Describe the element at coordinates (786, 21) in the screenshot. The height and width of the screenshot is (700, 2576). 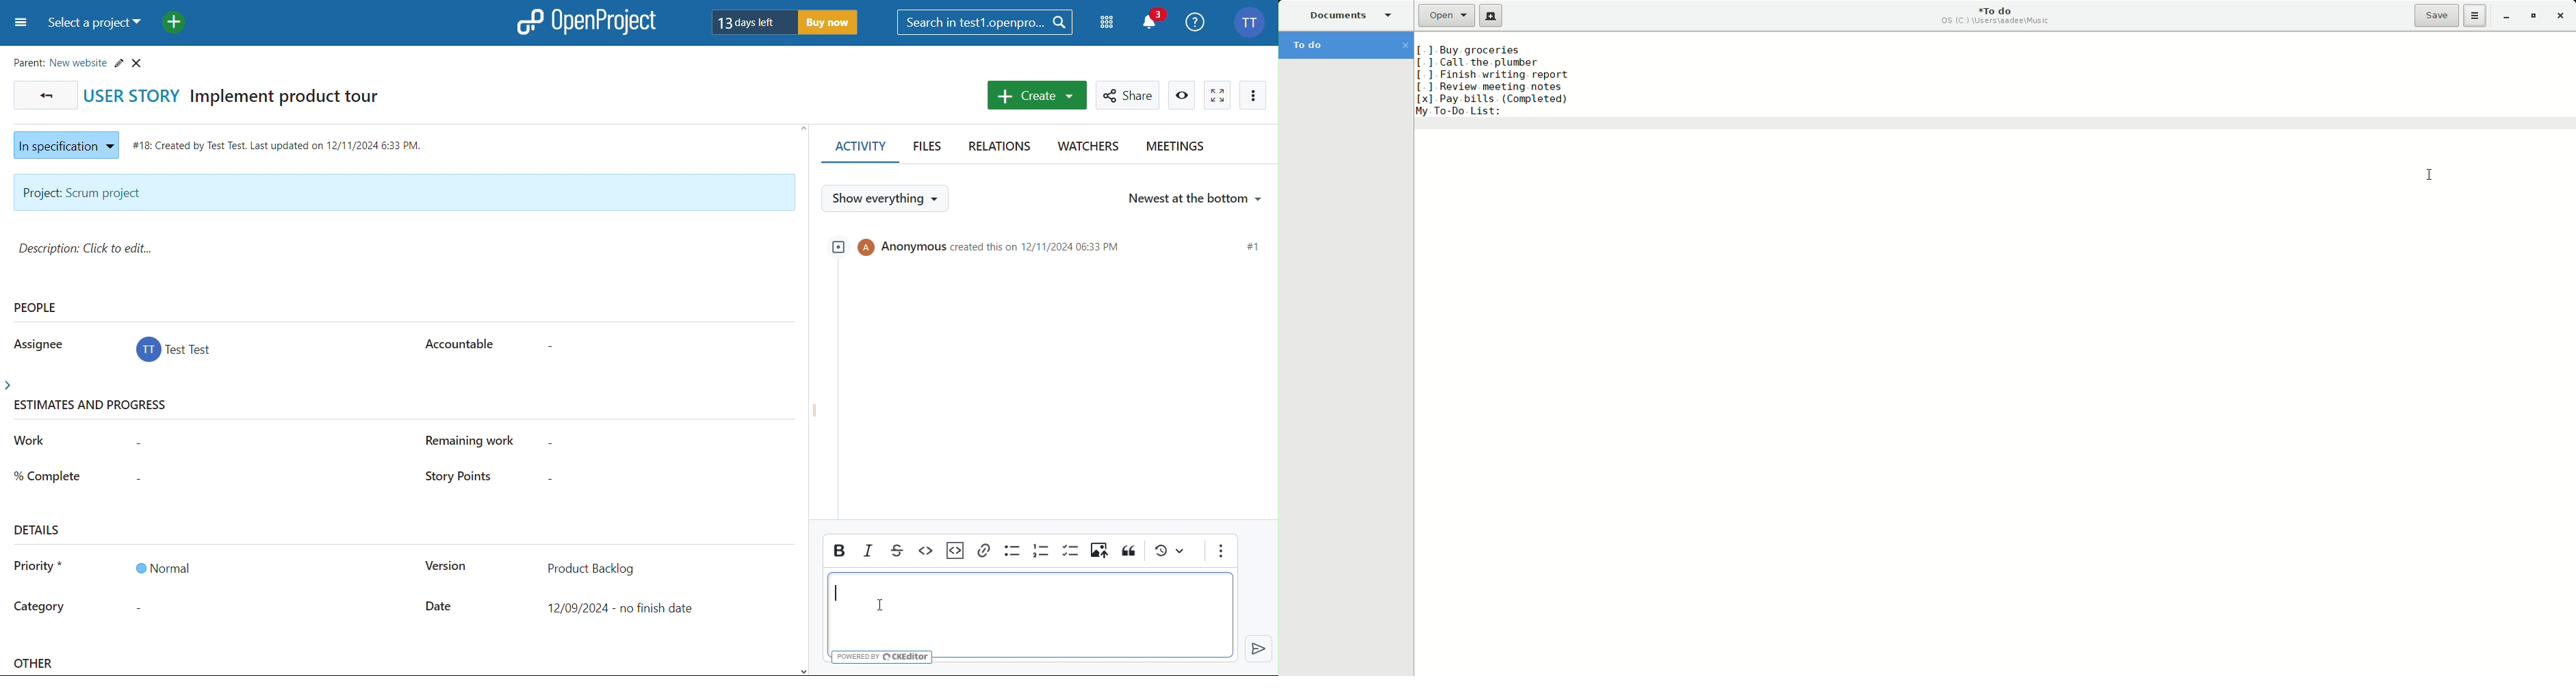
I see `Trial period timer` at that location.